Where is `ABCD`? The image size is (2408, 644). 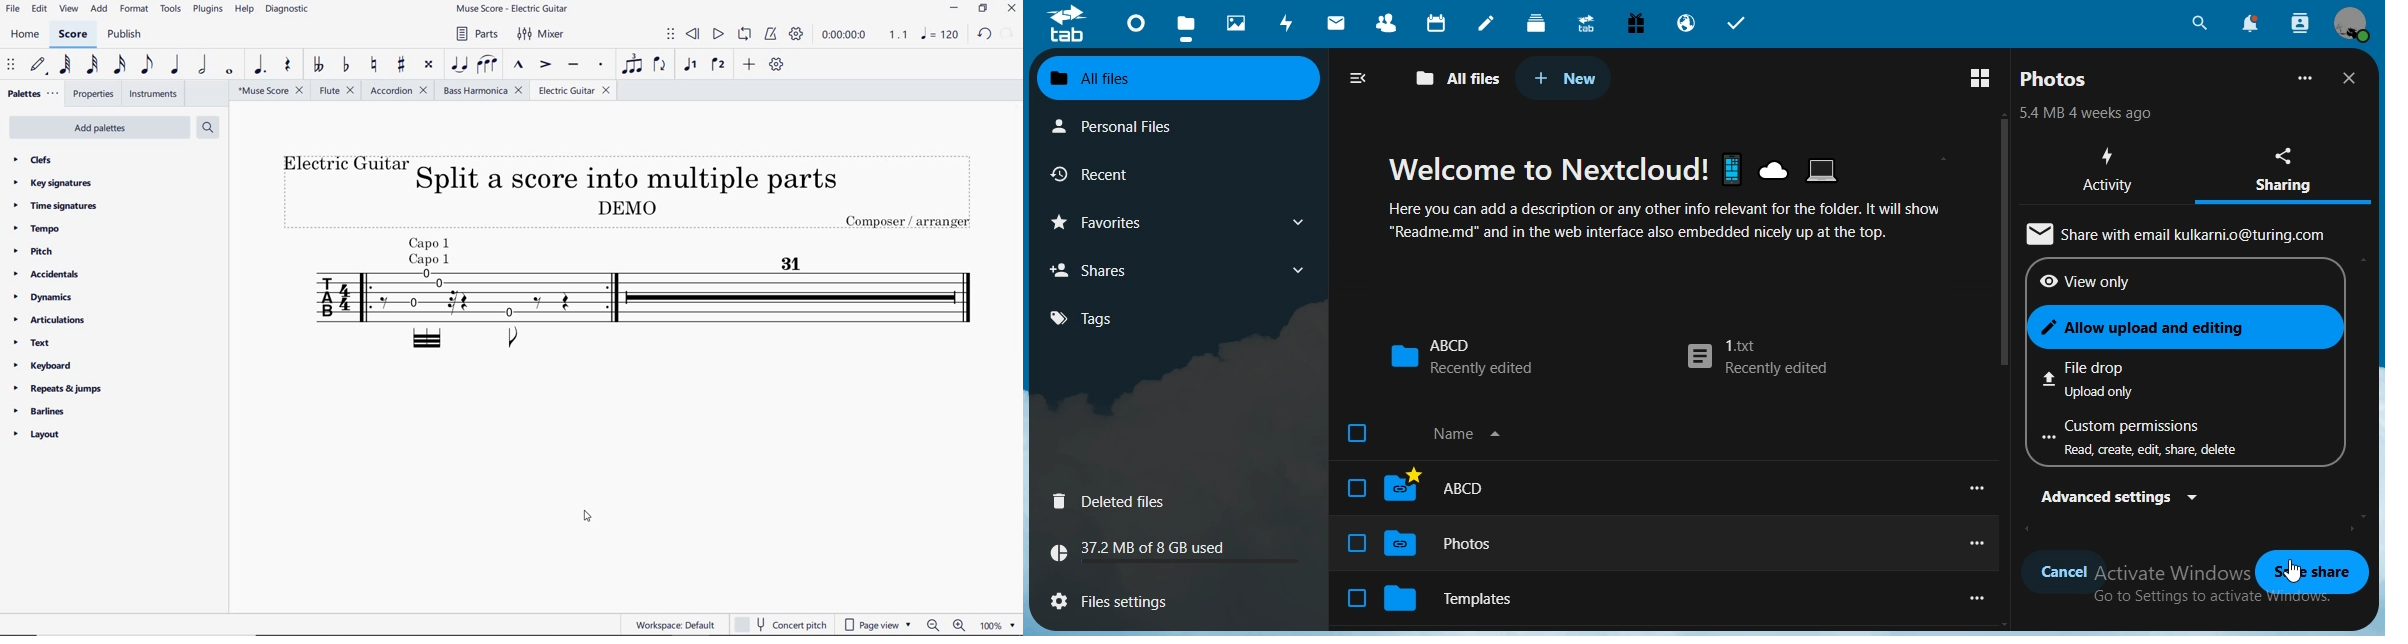
ABCD is located at coordinates (1419, 486).